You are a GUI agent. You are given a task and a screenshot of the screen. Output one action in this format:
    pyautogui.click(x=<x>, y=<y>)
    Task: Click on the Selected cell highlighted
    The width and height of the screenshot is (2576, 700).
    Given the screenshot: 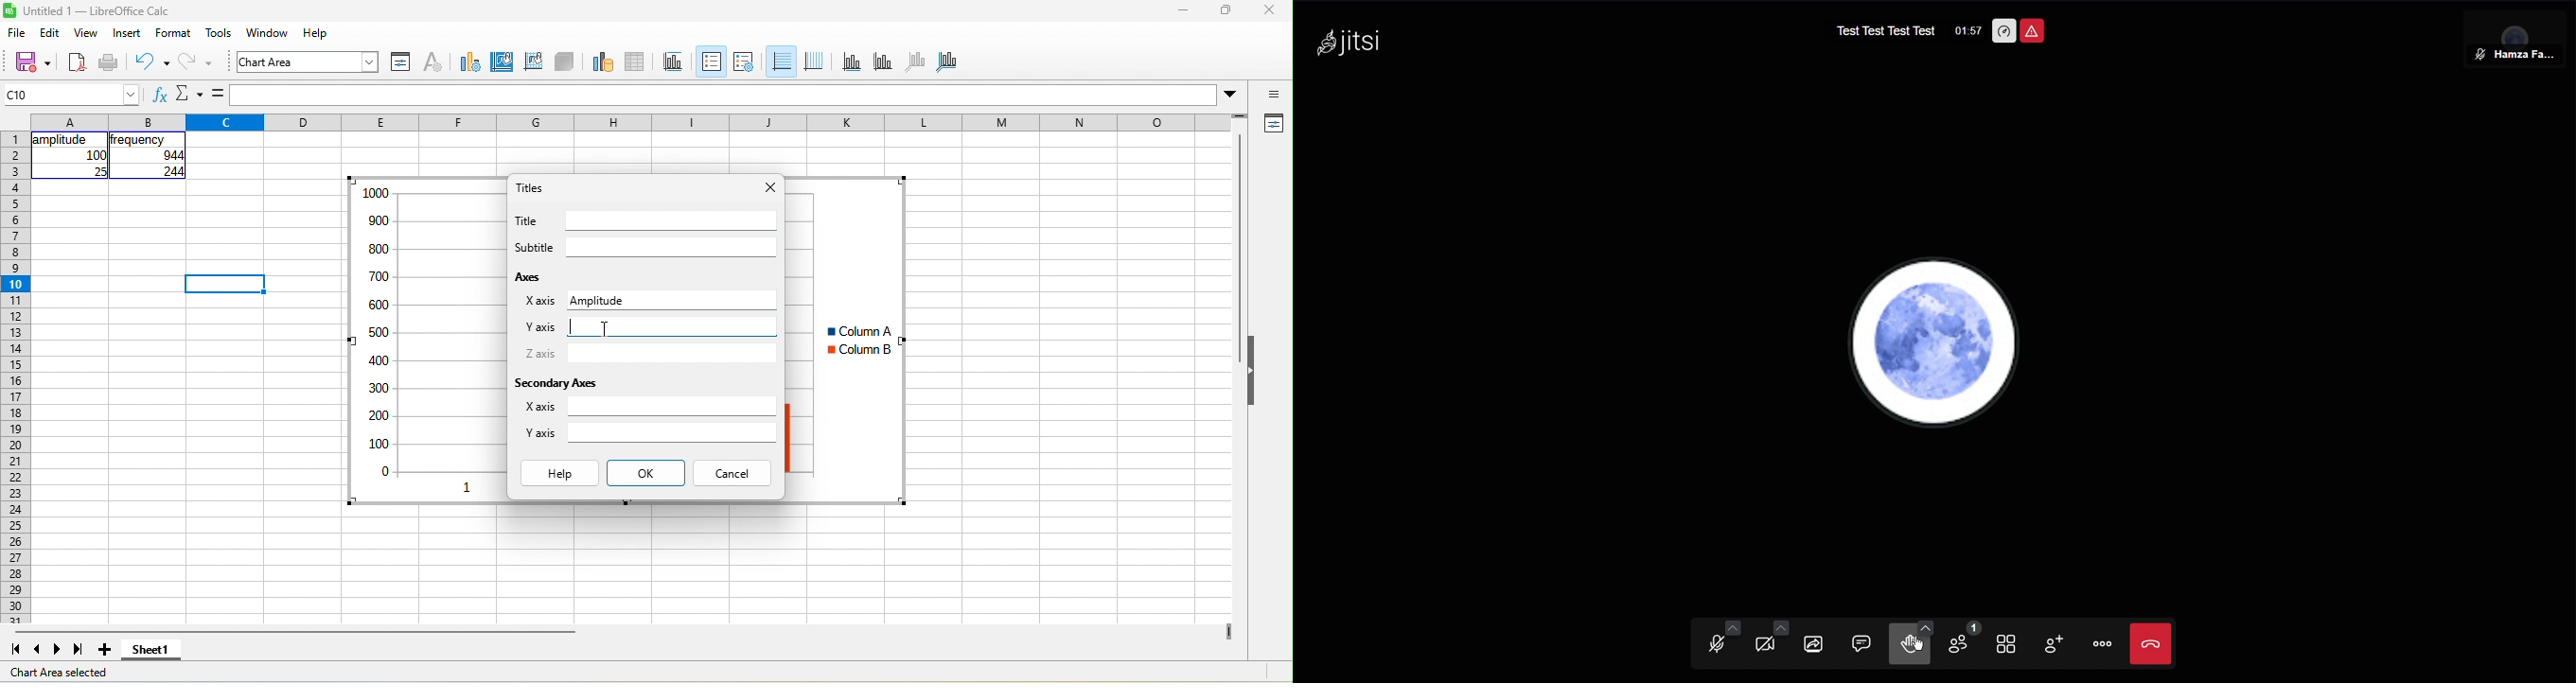 What is the action you would take?
    pyautogui.click(x=224, y=284)
    